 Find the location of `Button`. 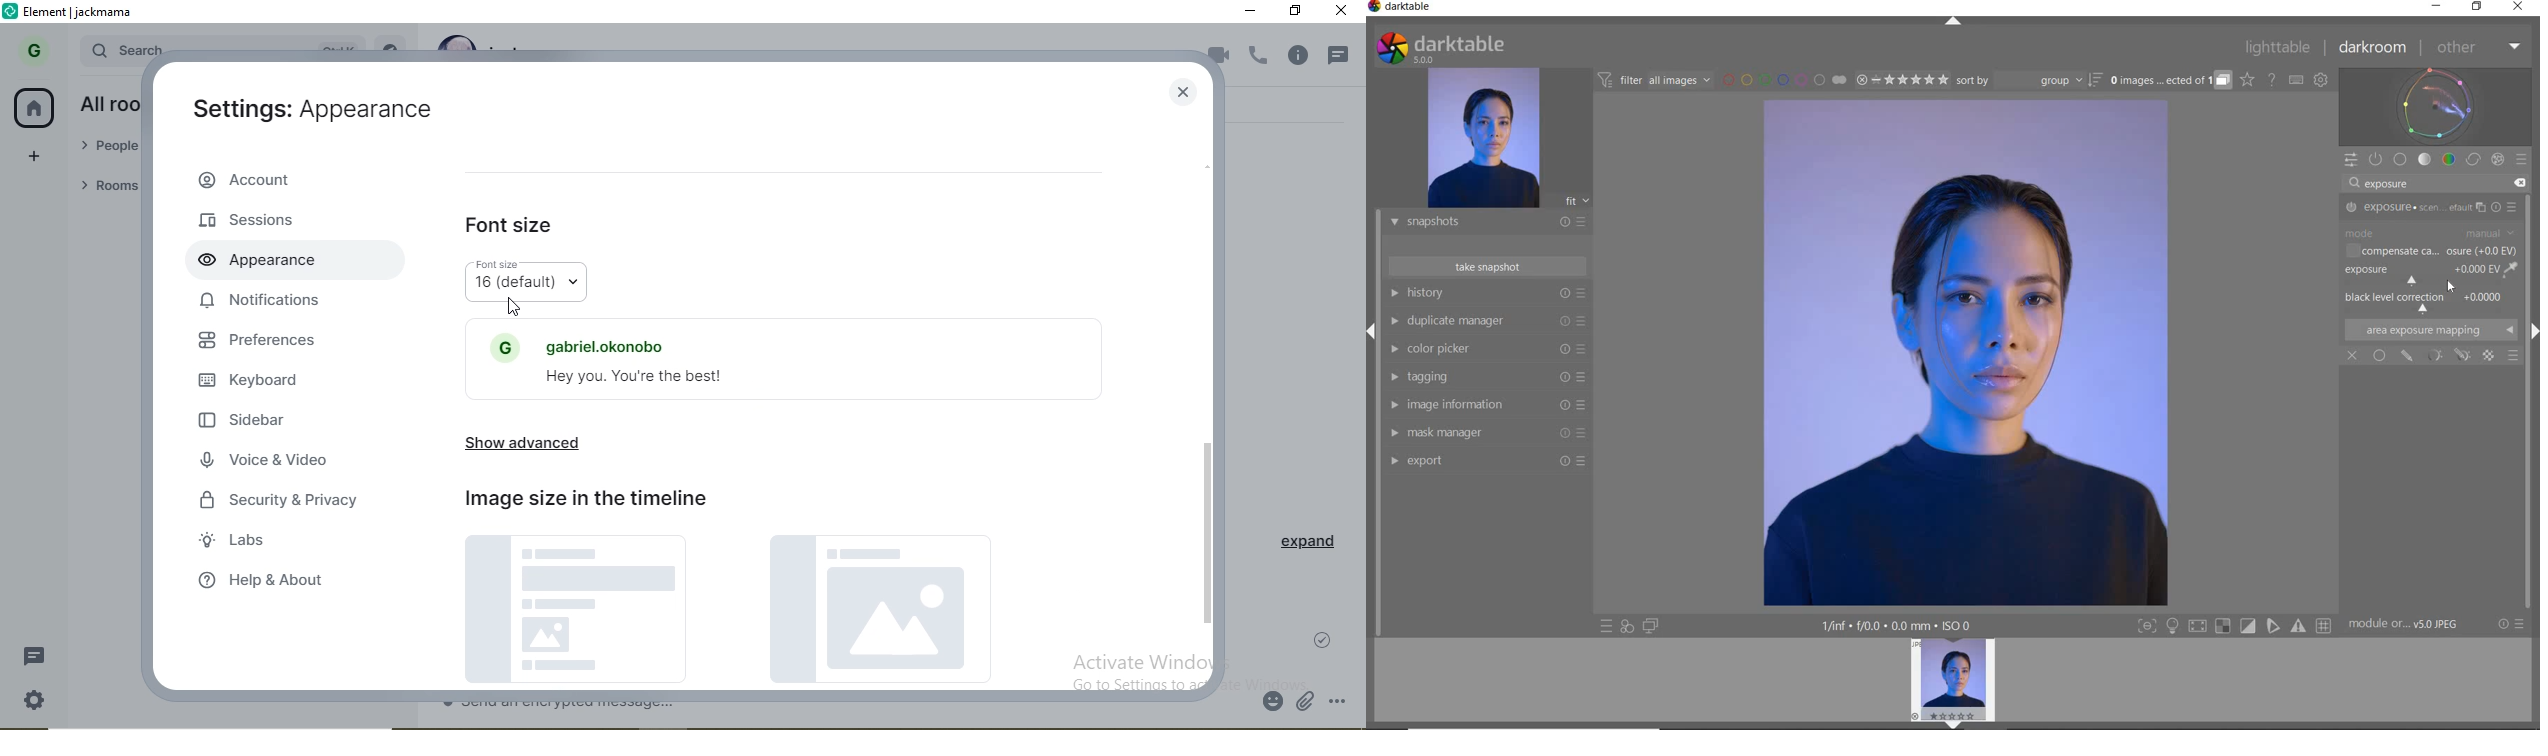

Button is located at coordinates (2300, 626).